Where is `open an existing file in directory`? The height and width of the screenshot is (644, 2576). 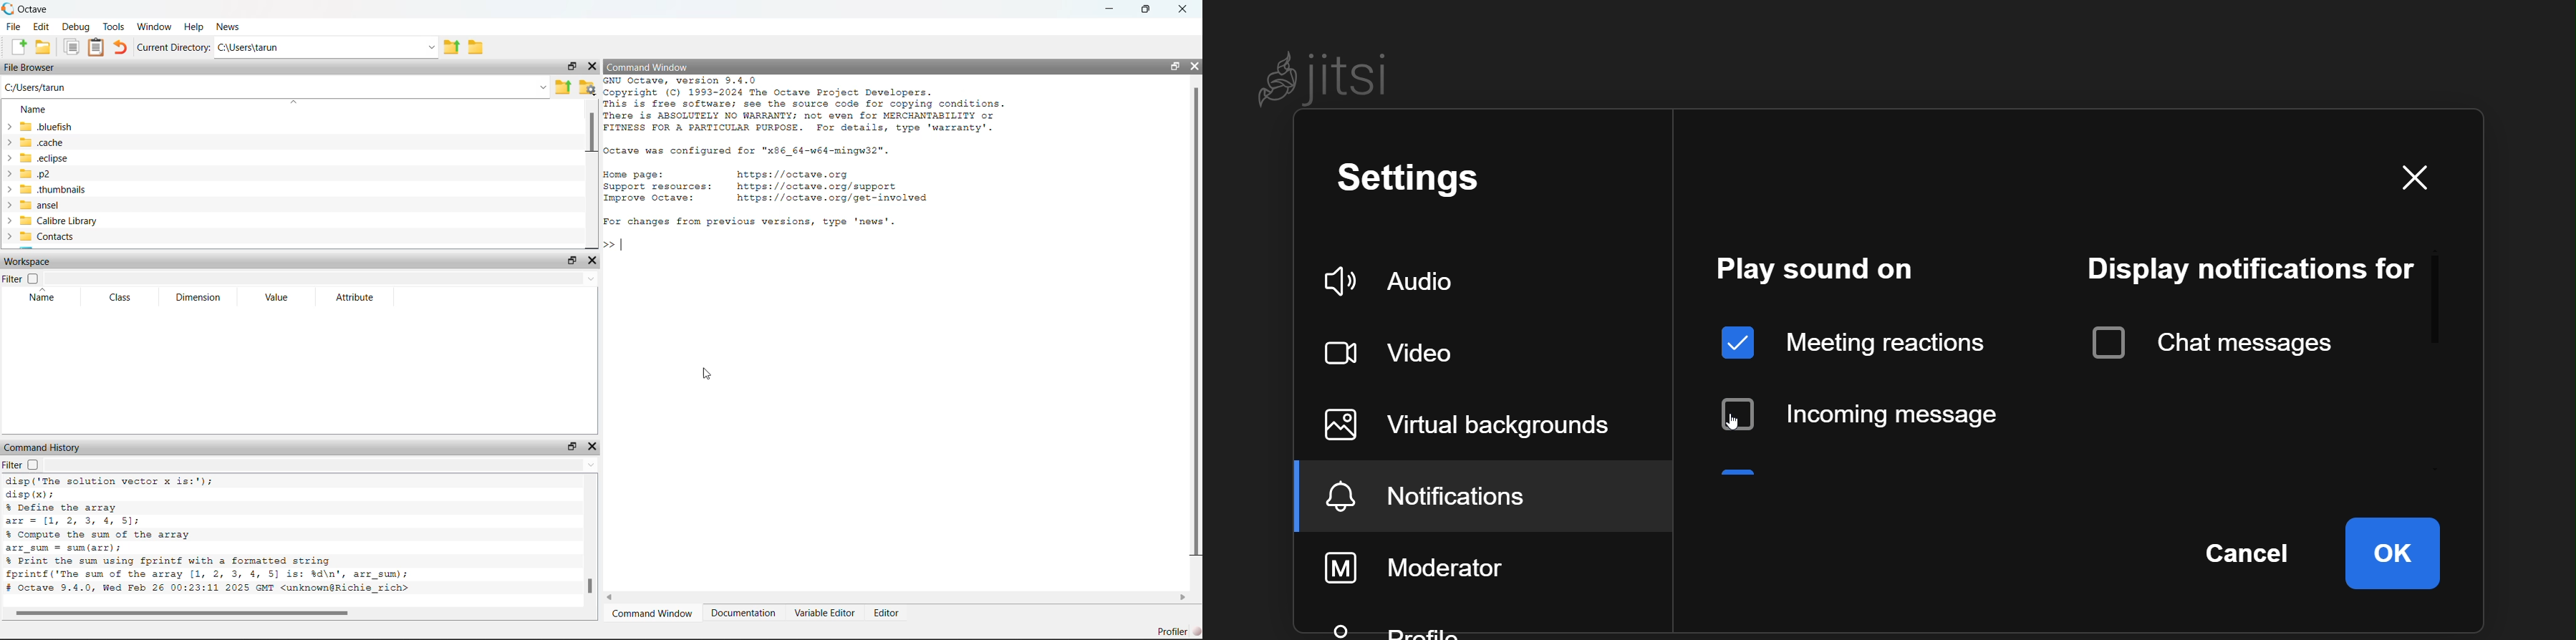
open an existing file in directory is located at coordinates (43, 48).